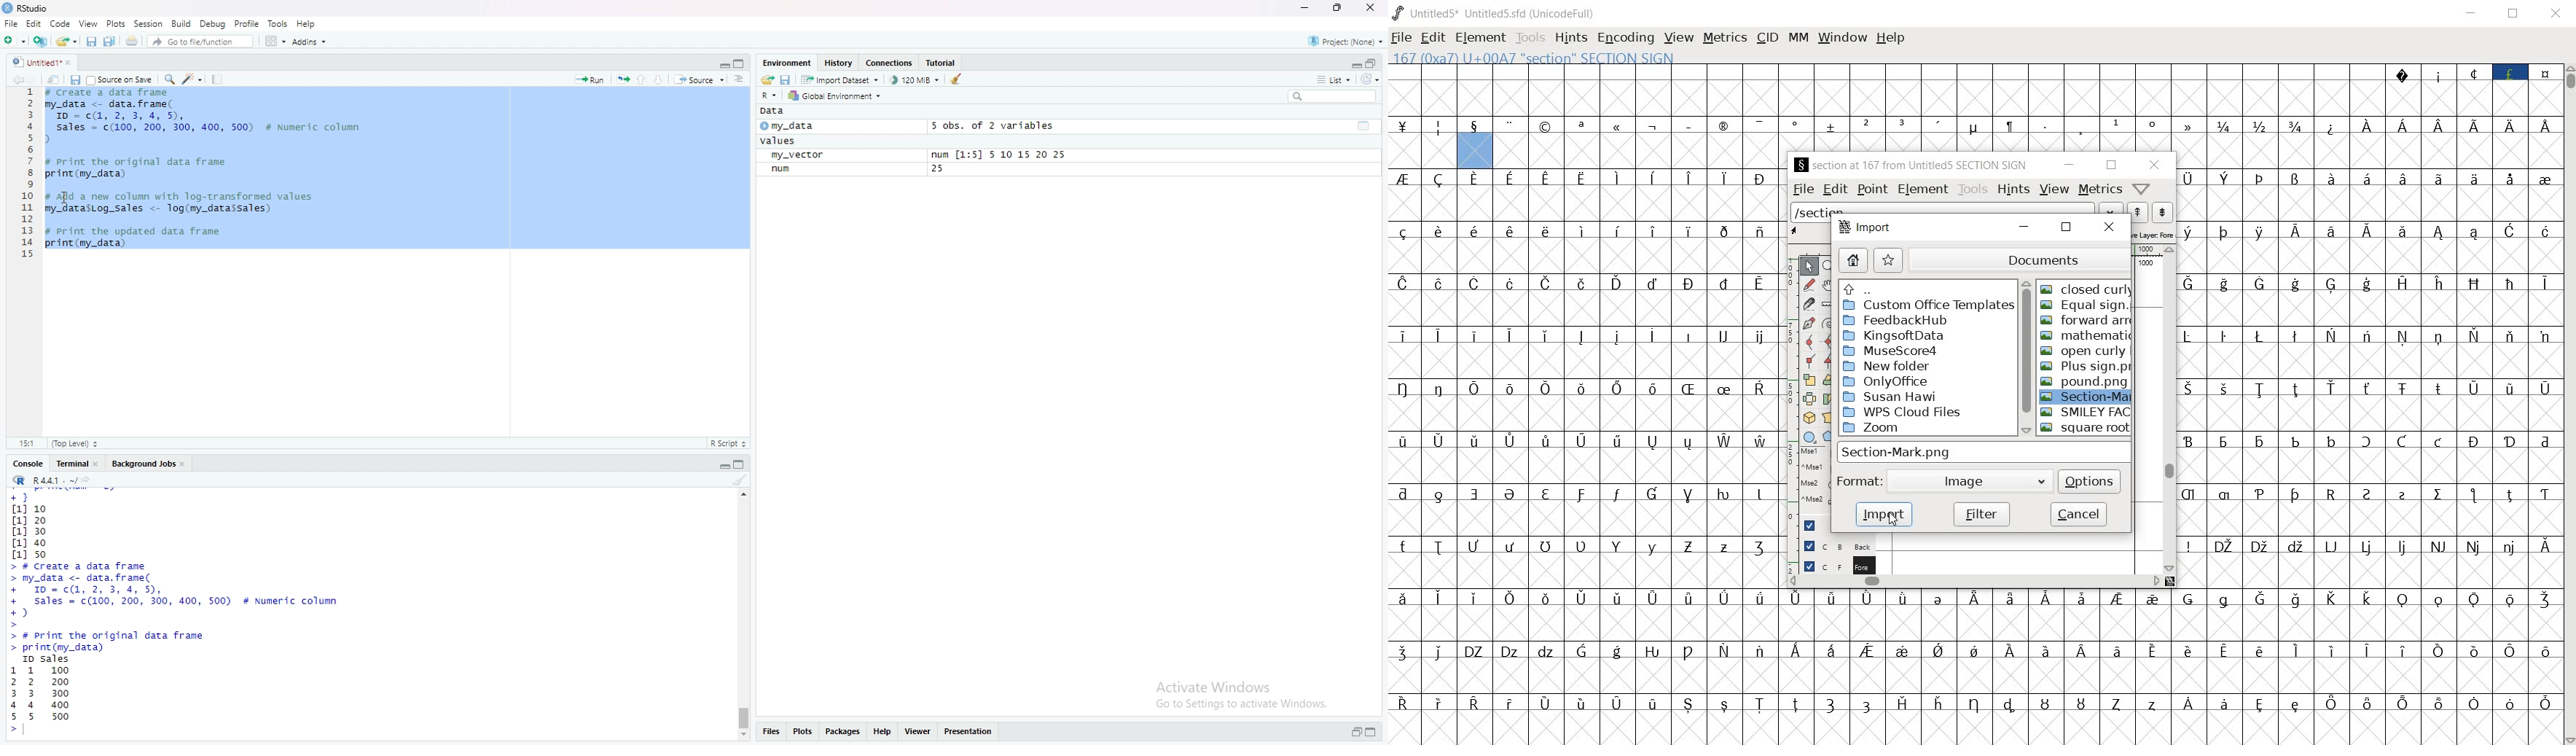 Image resolution: width=2576 pixels, height=756 pixels. Describe the element at coordinates (1344, 9) in the screenshot. I see `maximize` at that location.